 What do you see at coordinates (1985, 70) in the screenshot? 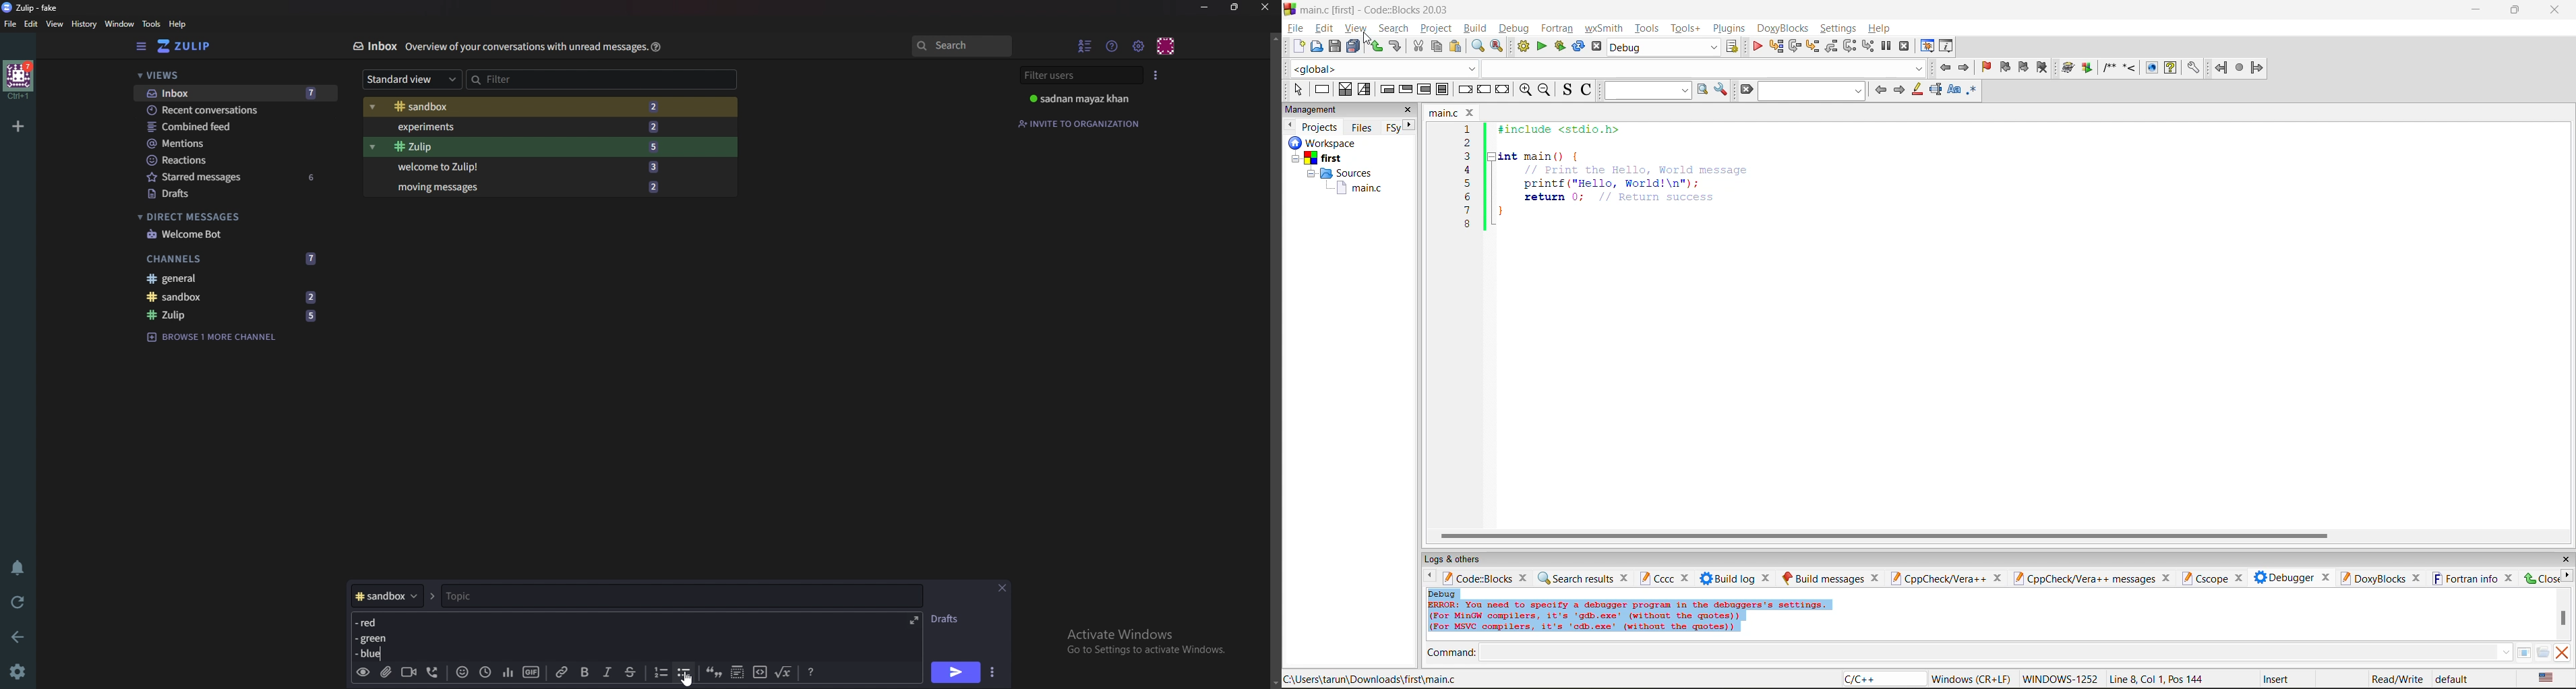
I see `toggle bookmarks` at bounding box center [1985, 70].